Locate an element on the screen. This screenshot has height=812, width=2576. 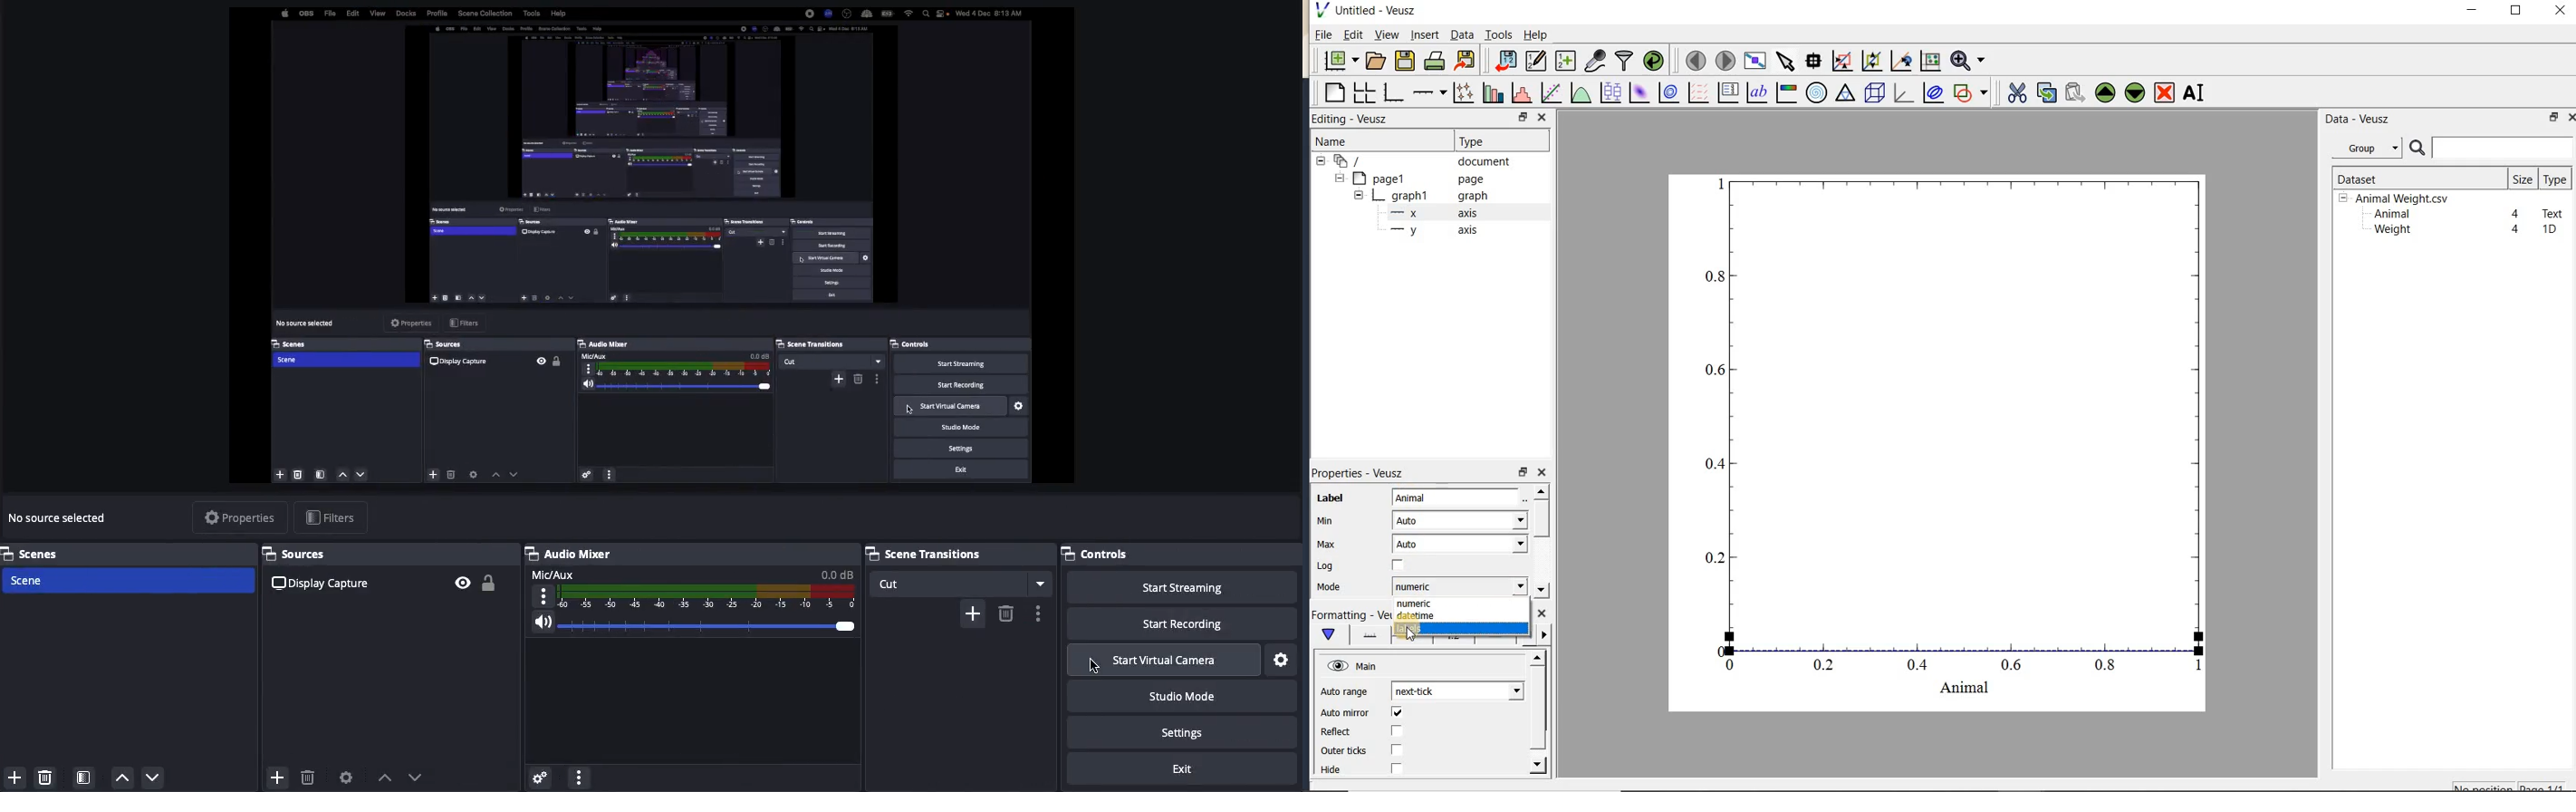
restore is located at coordinates (2555, 117).